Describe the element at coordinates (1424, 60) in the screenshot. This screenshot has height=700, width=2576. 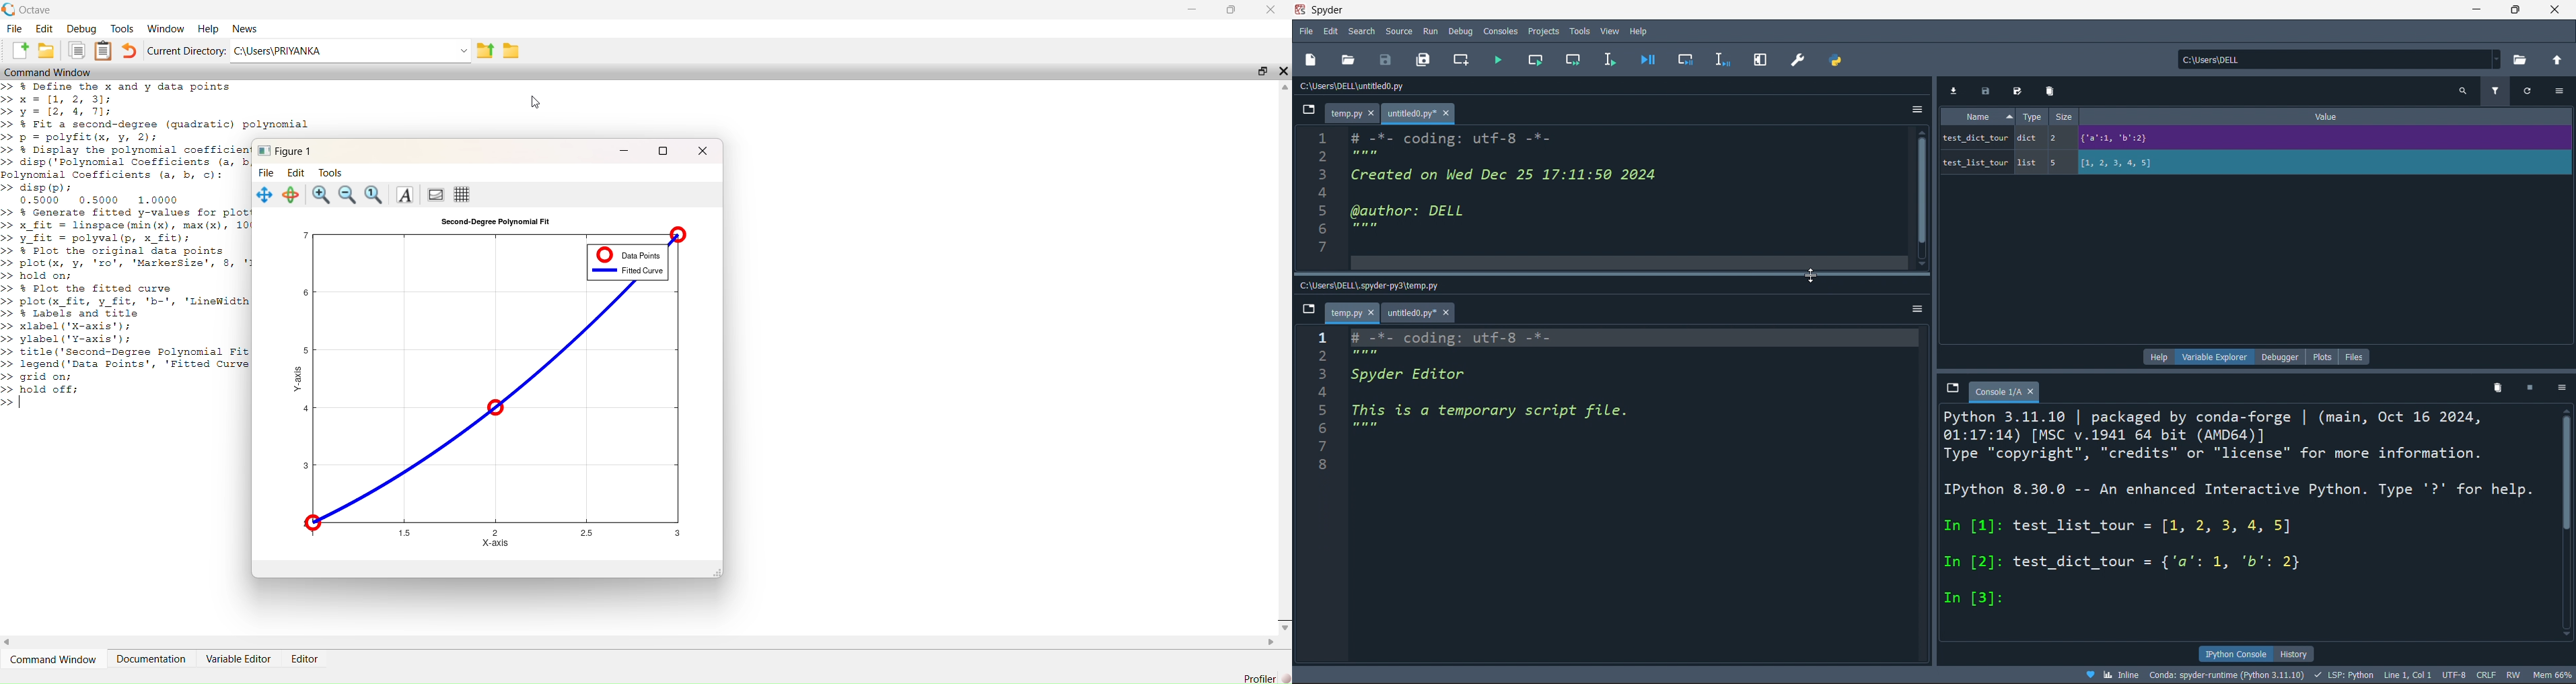
I see `save all files` at that location.